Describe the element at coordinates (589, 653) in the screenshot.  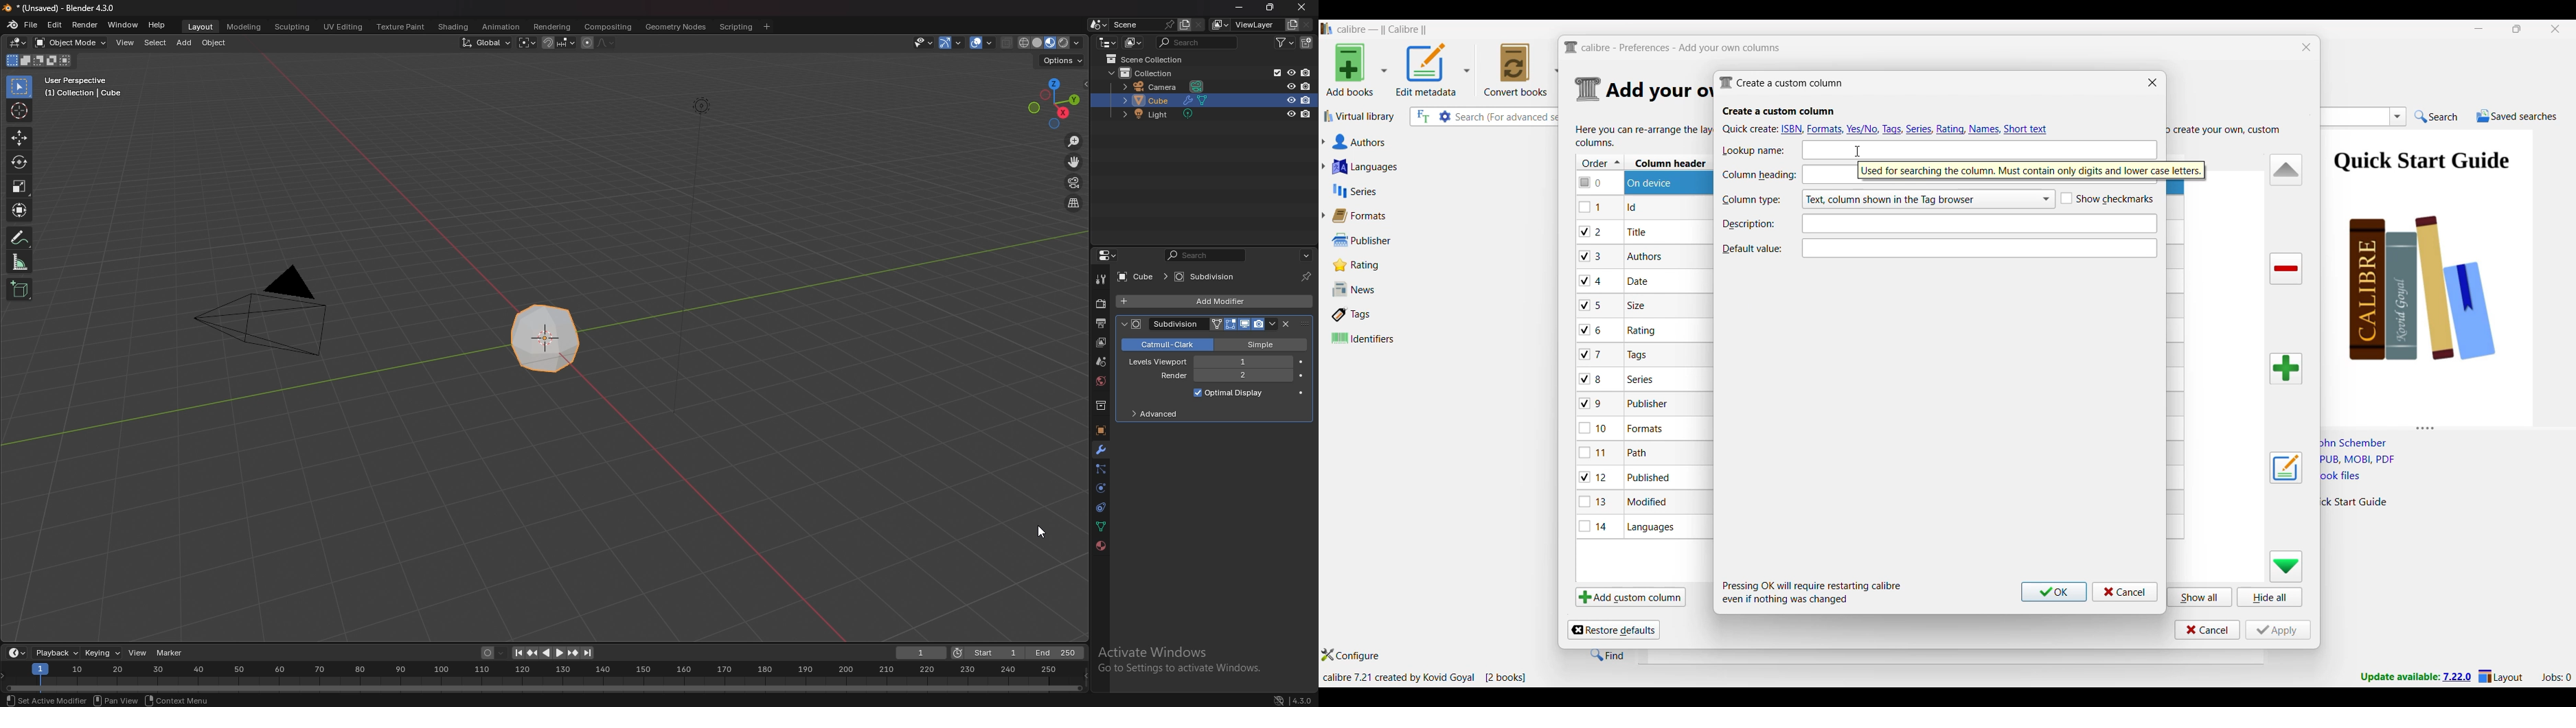
I see `jump to endpoint` at that location.